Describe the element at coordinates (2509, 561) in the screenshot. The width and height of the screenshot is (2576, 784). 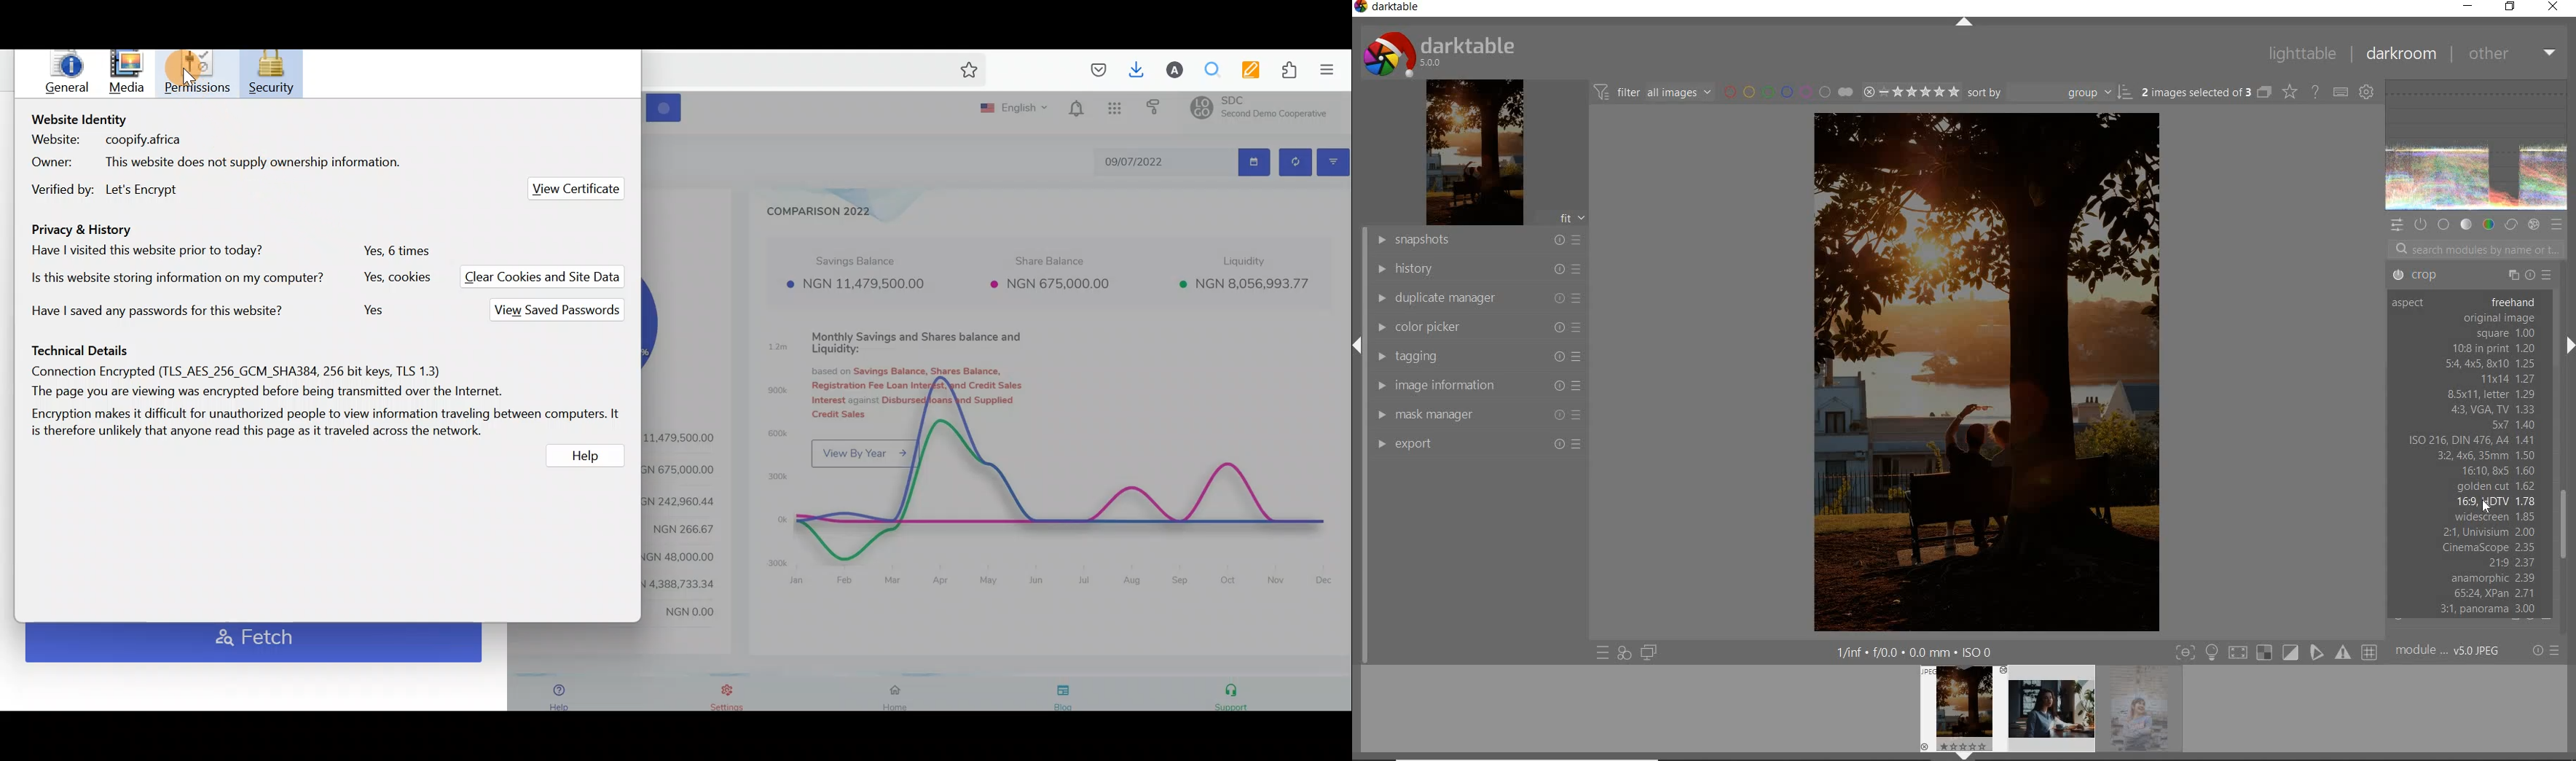
I see `21:9, 2.37` at that location.